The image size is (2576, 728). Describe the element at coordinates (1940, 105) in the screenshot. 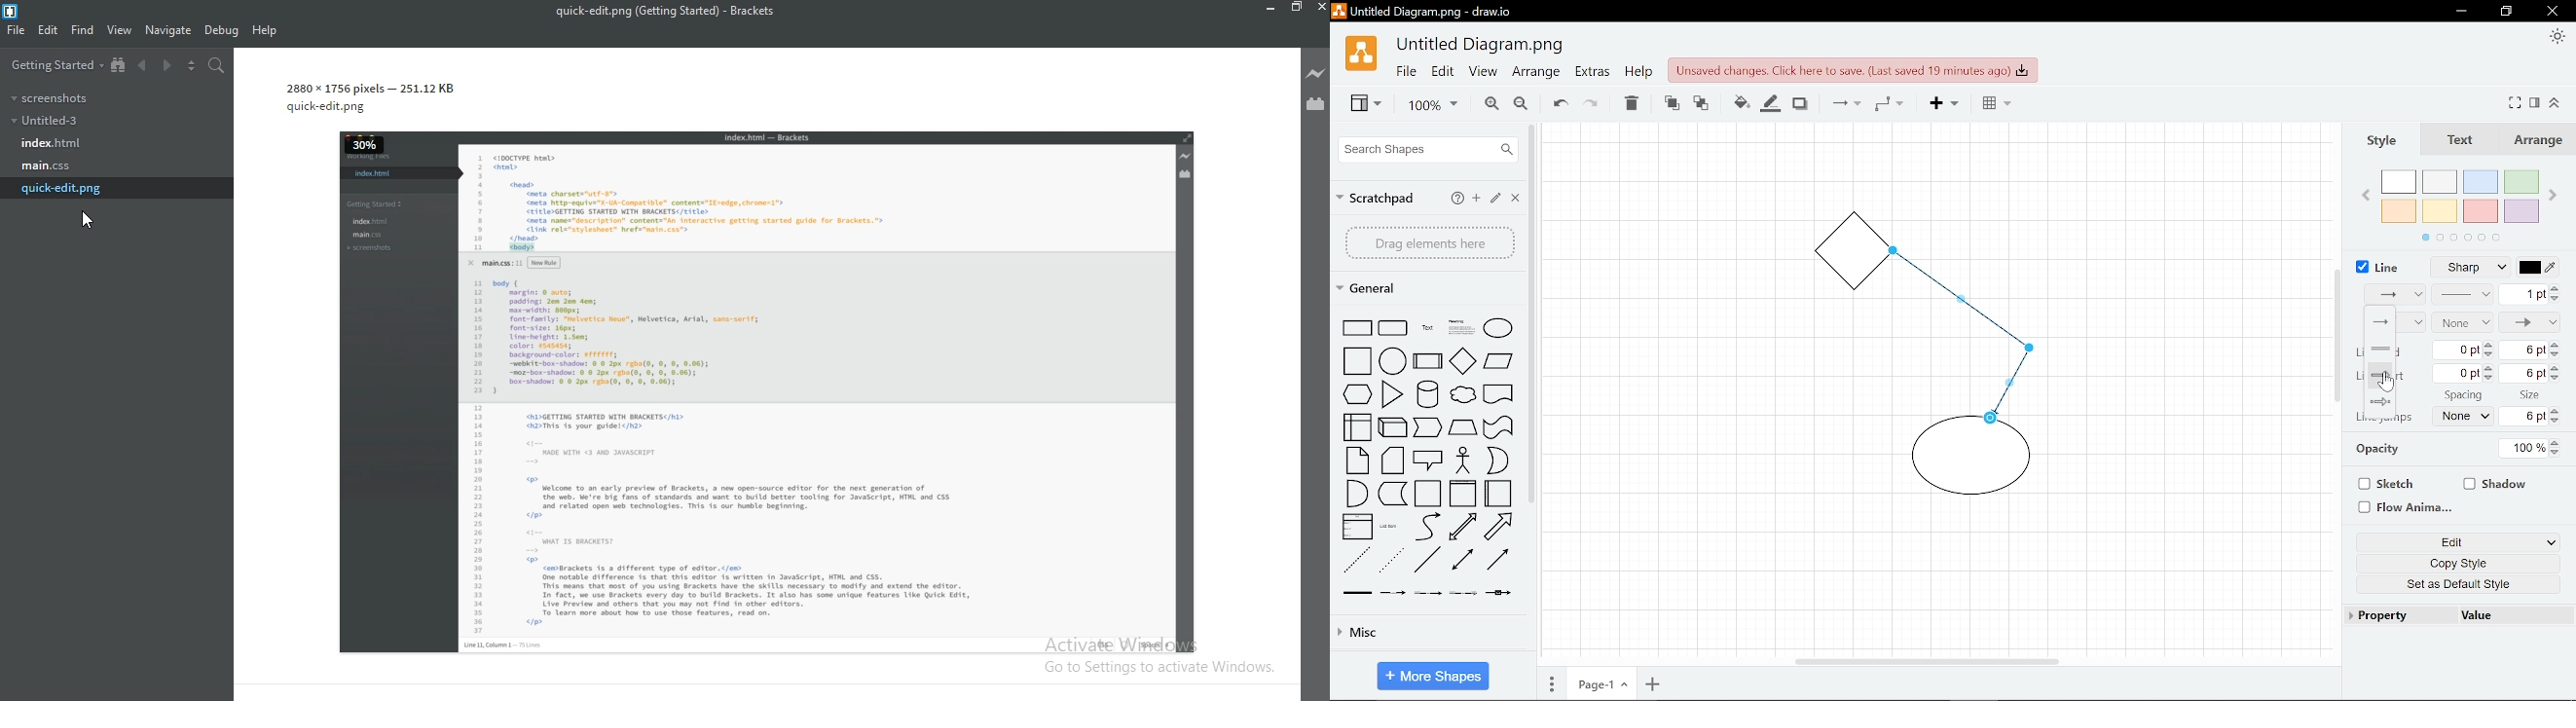

I see `Add` at that location.